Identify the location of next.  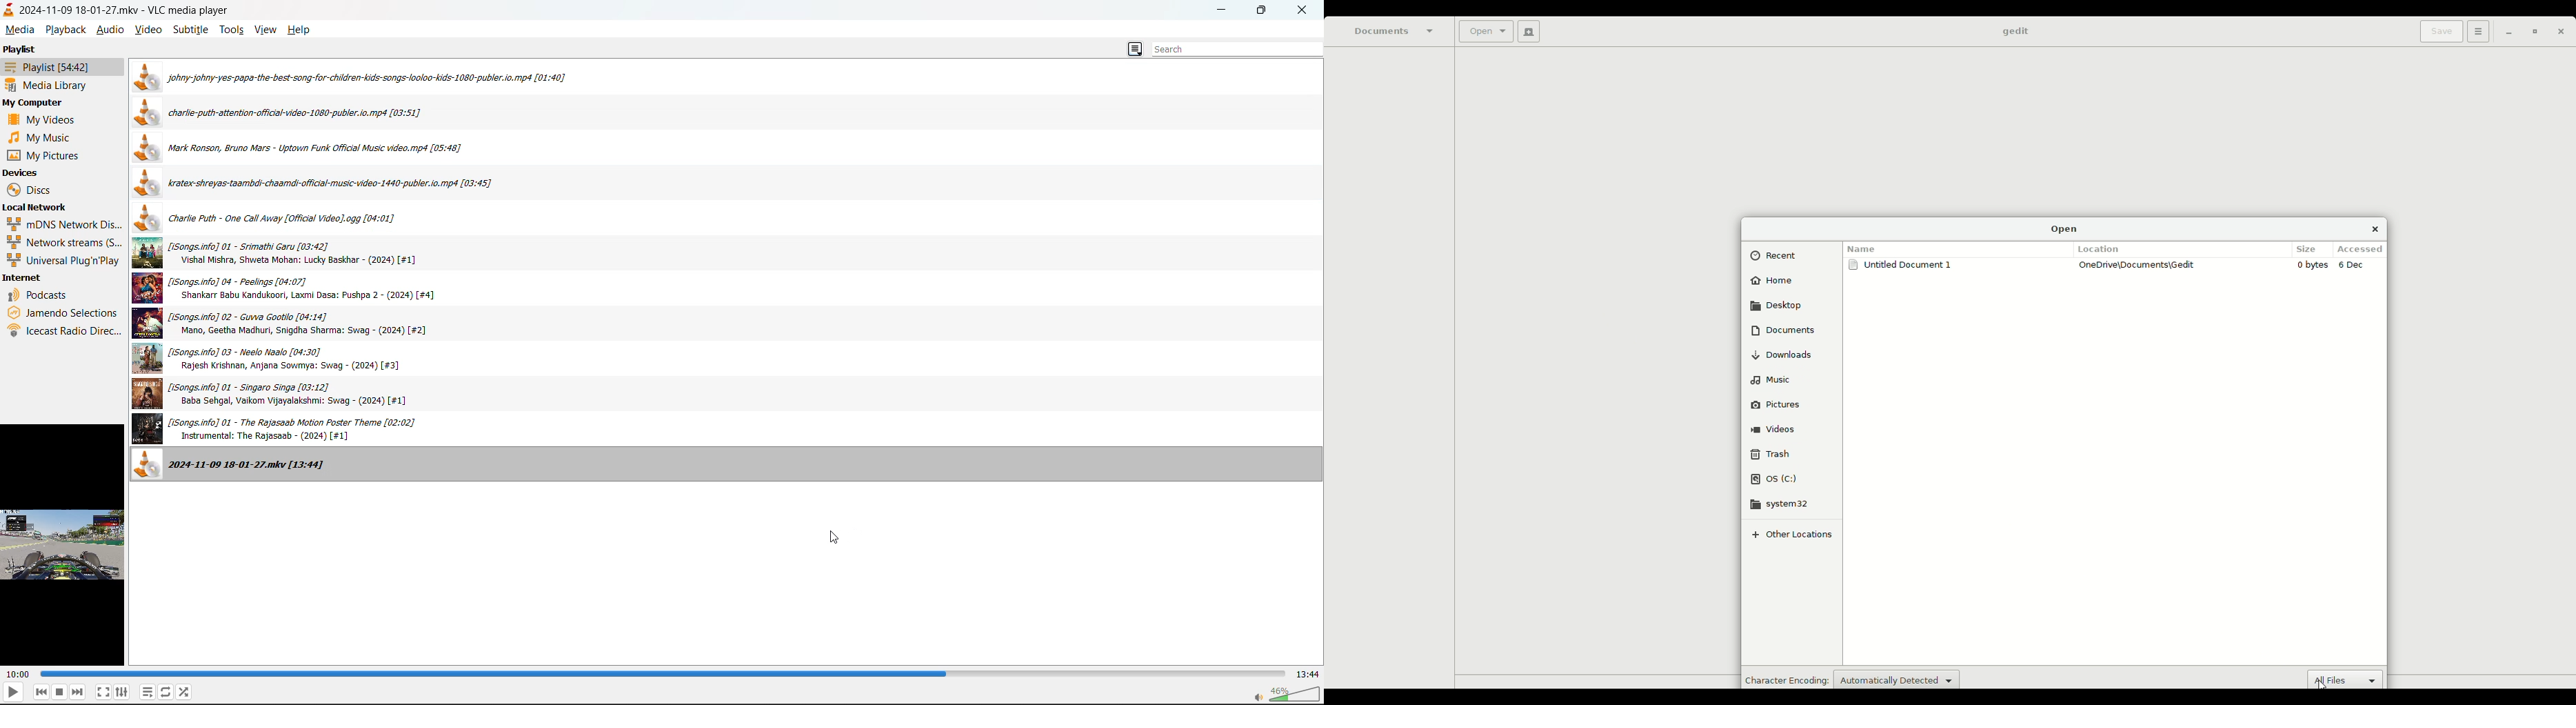
(77, 692).